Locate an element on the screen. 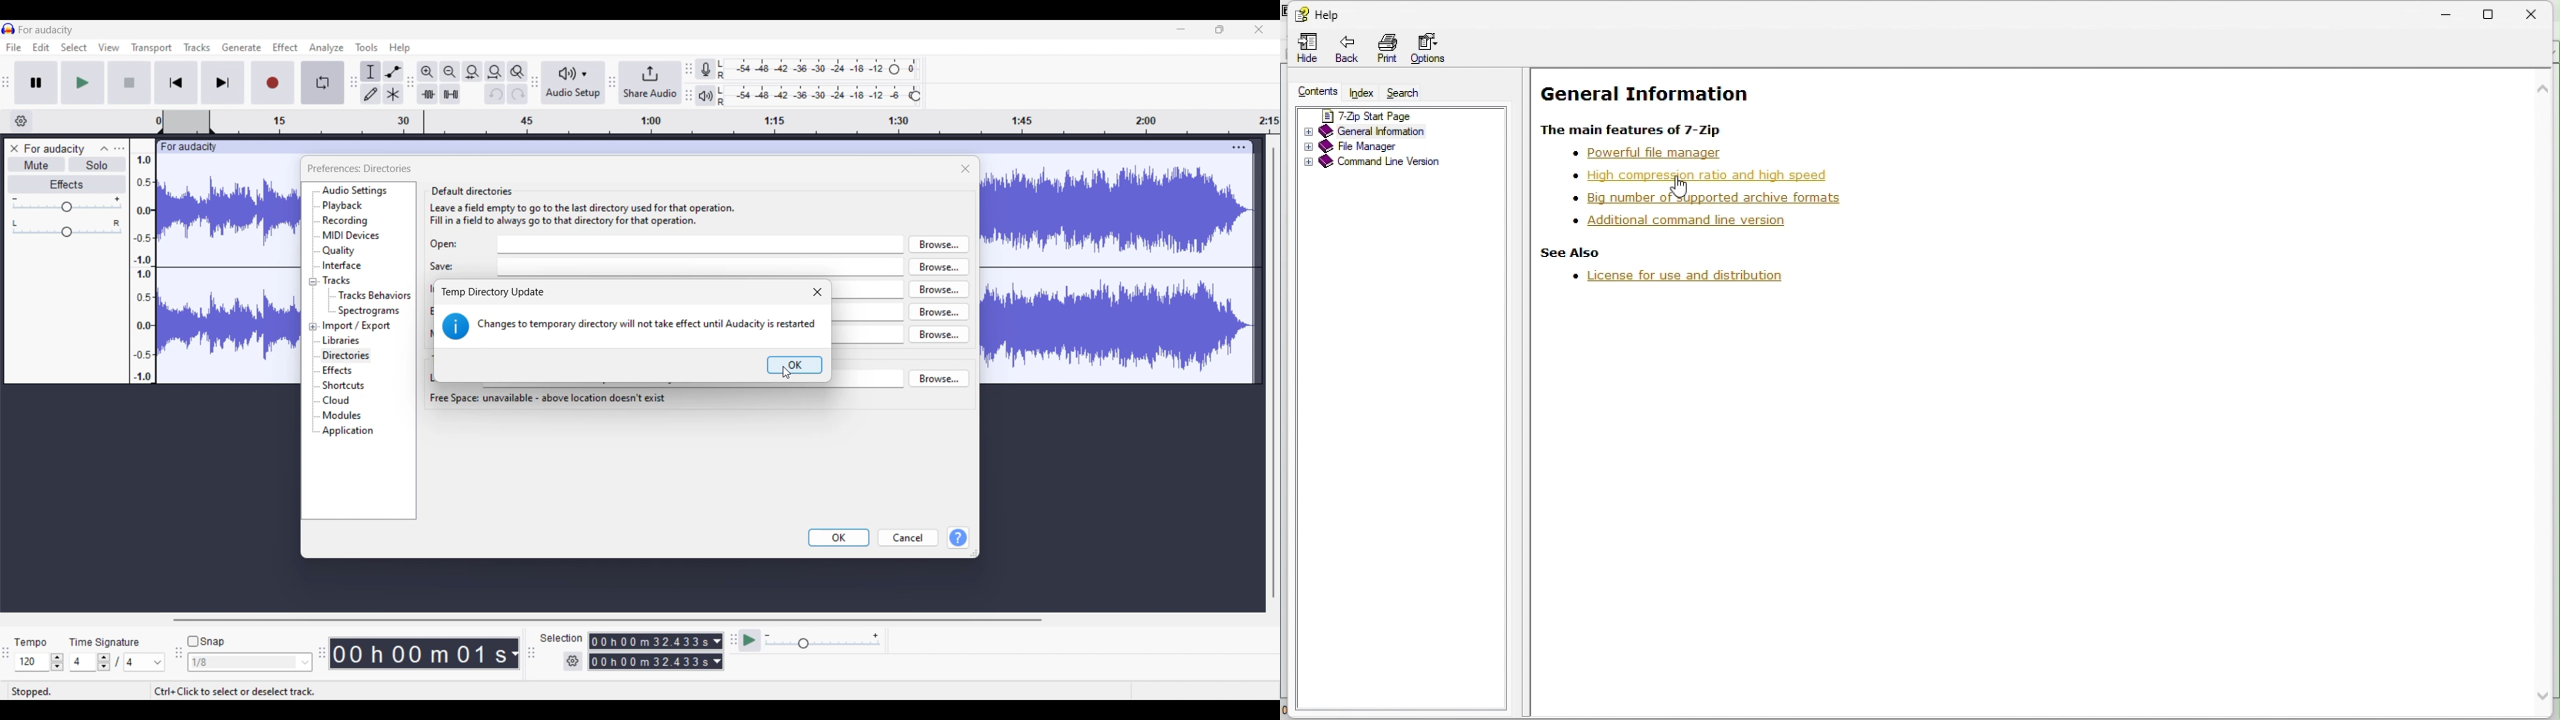  Project name is located at coordinates (46, 29).